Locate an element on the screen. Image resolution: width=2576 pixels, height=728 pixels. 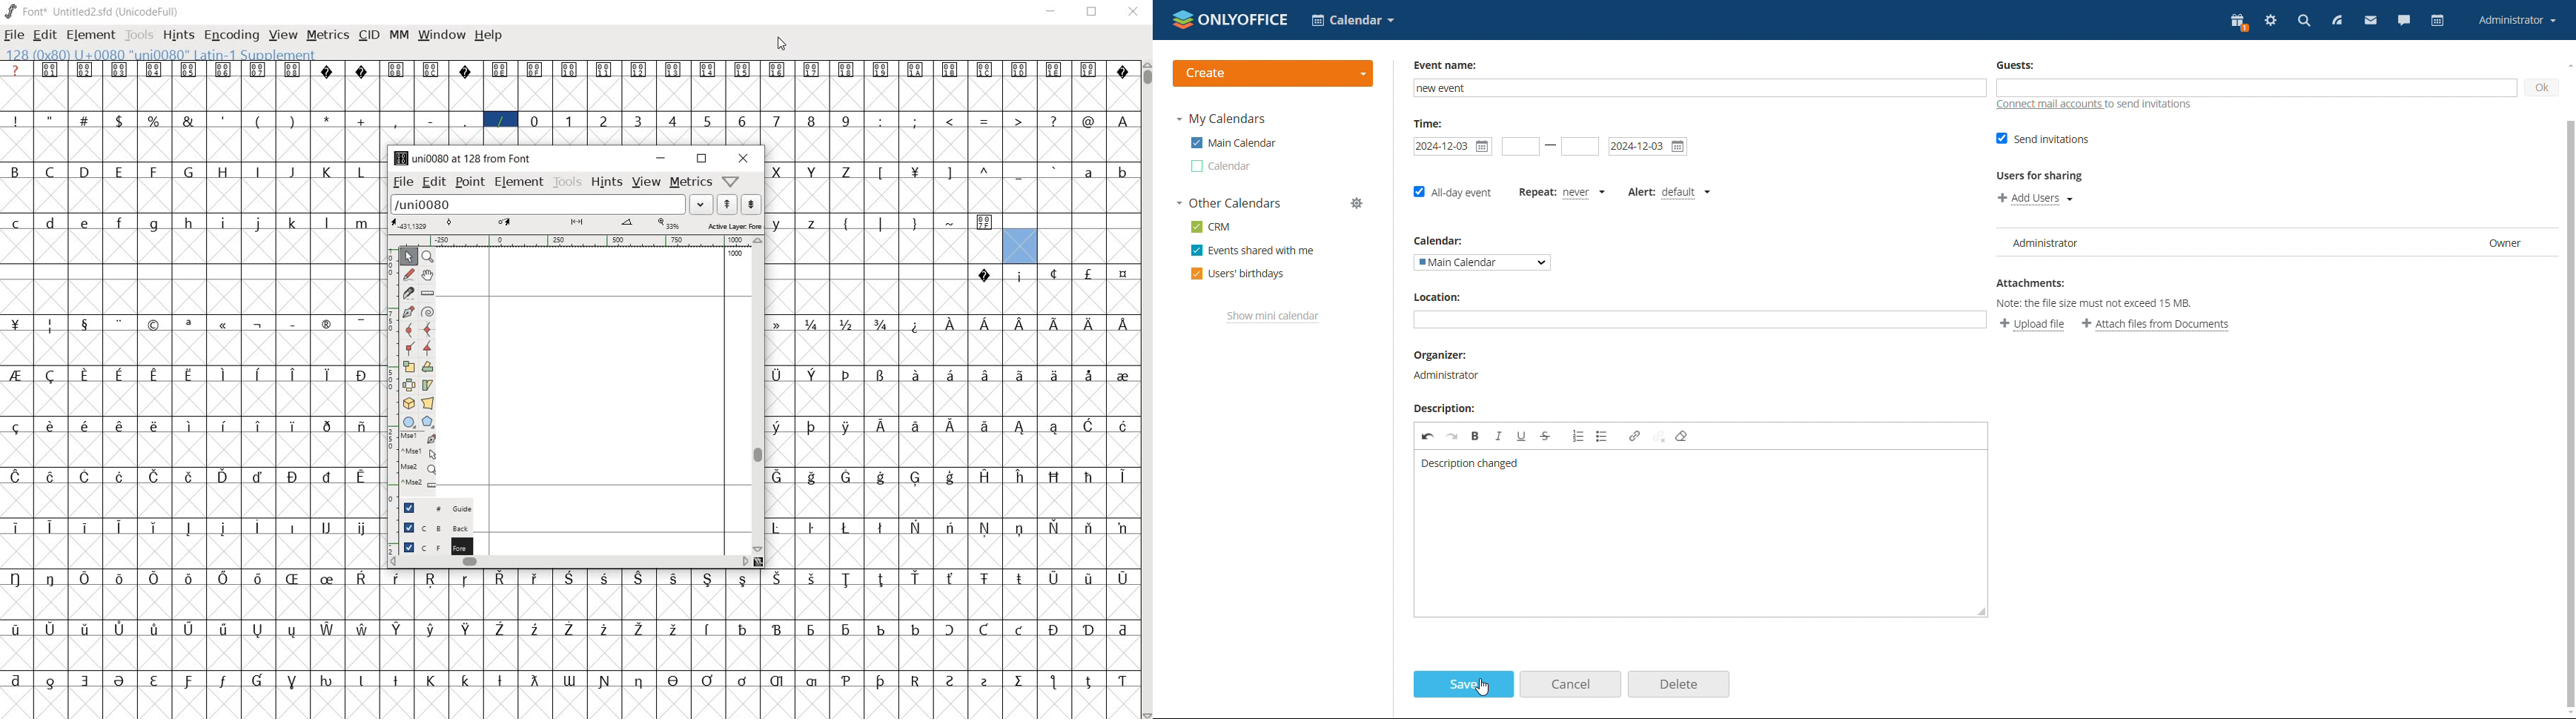
glyph is located at coordinates (120, 579).